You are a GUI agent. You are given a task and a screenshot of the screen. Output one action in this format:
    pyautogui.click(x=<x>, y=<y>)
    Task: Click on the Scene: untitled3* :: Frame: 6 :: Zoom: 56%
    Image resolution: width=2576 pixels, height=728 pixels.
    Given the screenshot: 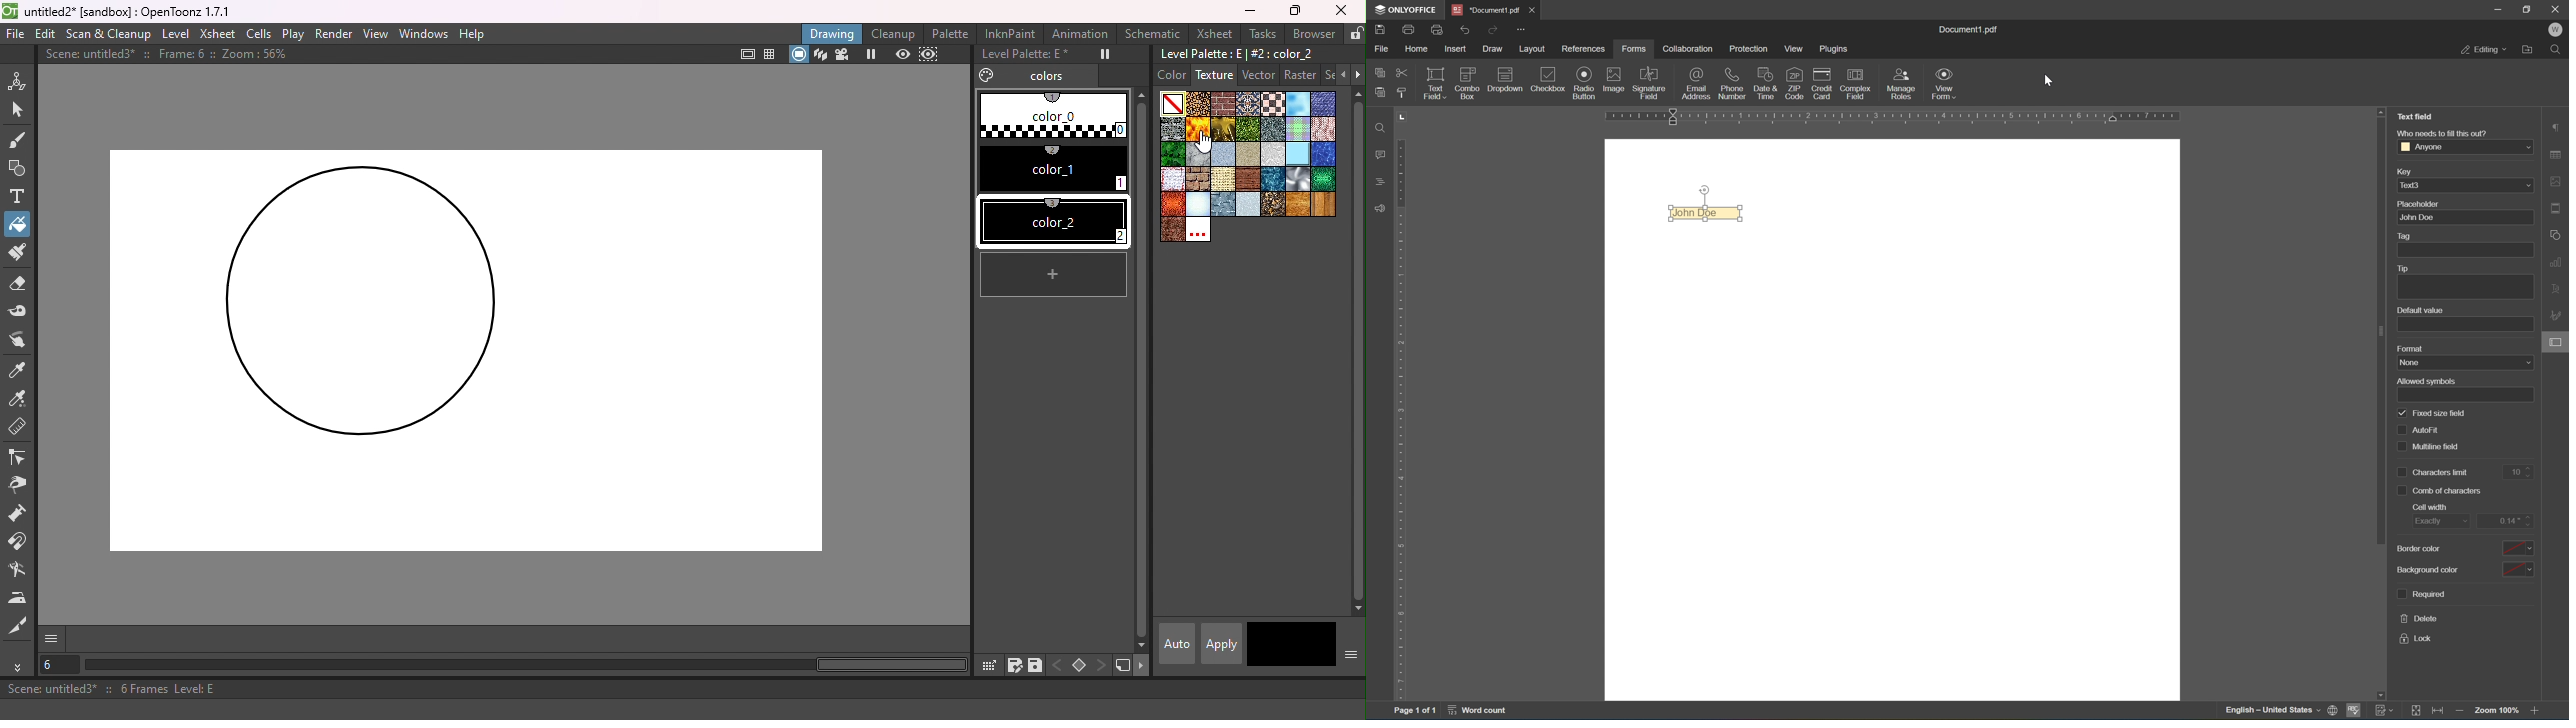 What is the action you would take?
    pyautogui.click(x=168, y=54)
    